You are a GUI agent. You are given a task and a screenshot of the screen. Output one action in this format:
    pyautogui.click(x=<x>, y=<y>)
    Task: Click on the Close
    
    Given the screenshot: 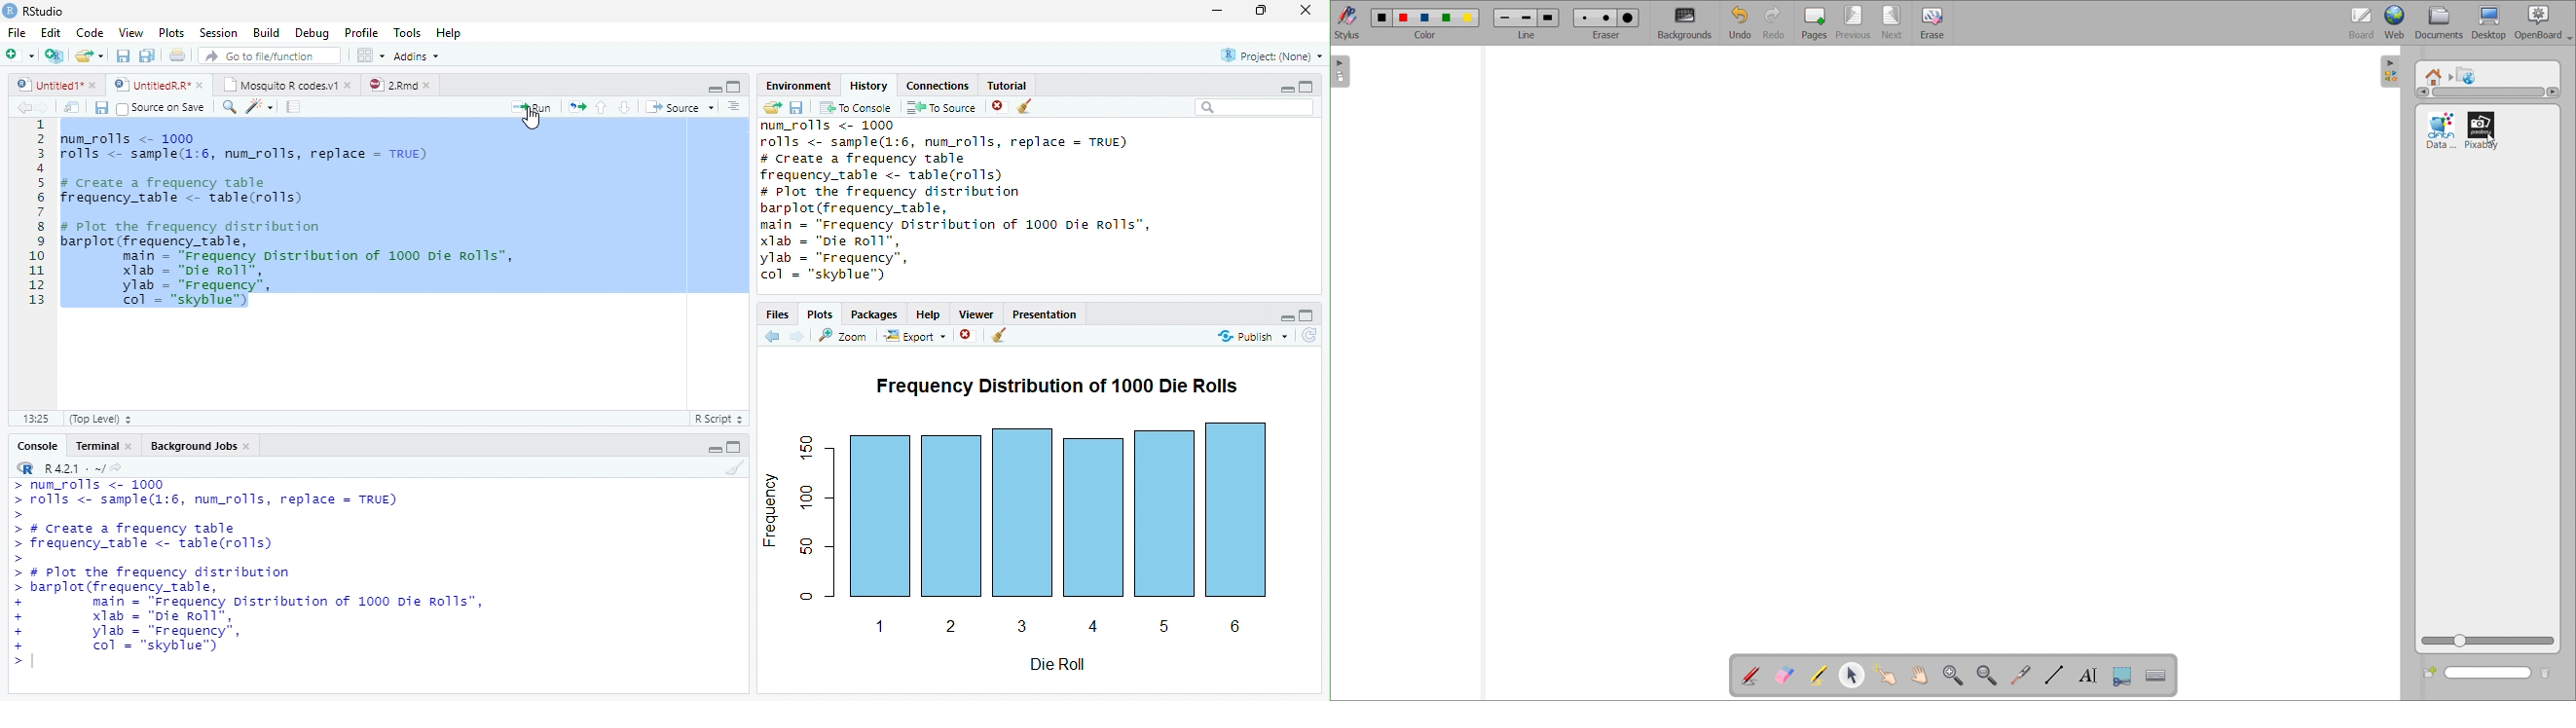 What is the action you would take?
    pyautogui.click(x=1307, y=11)
    